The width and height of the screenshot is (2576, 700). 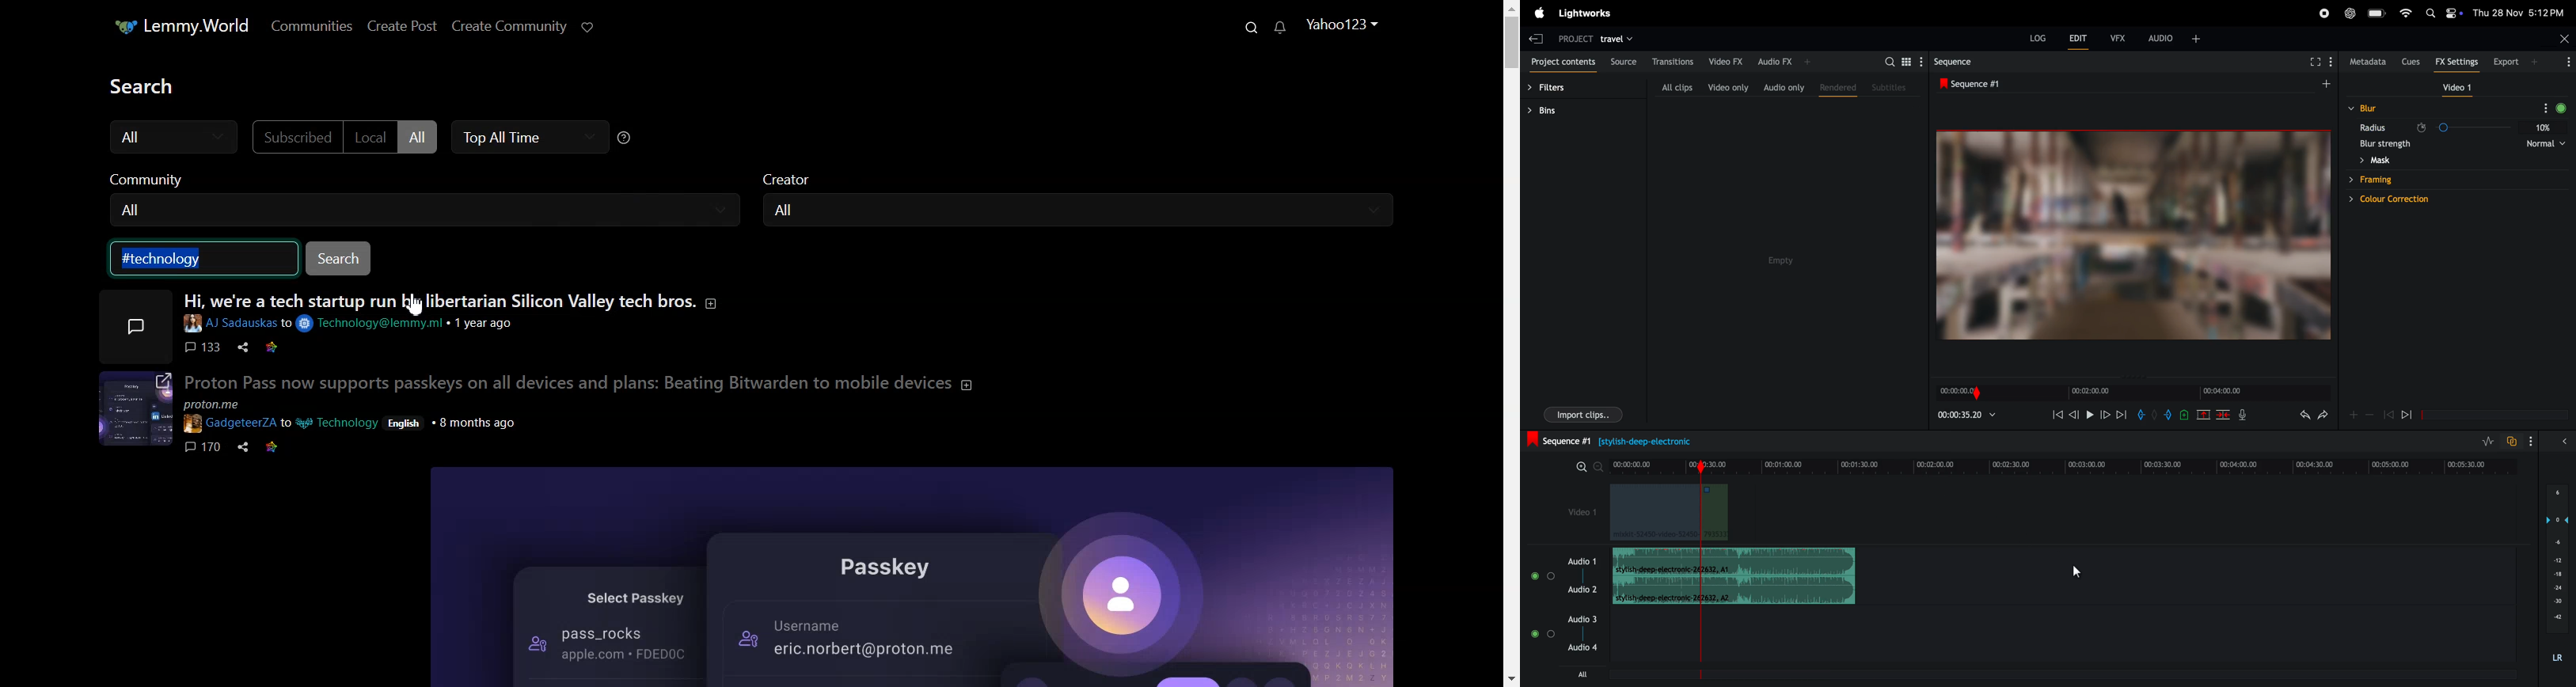 I want to click on fx setting, so click(x=2455, y=62).